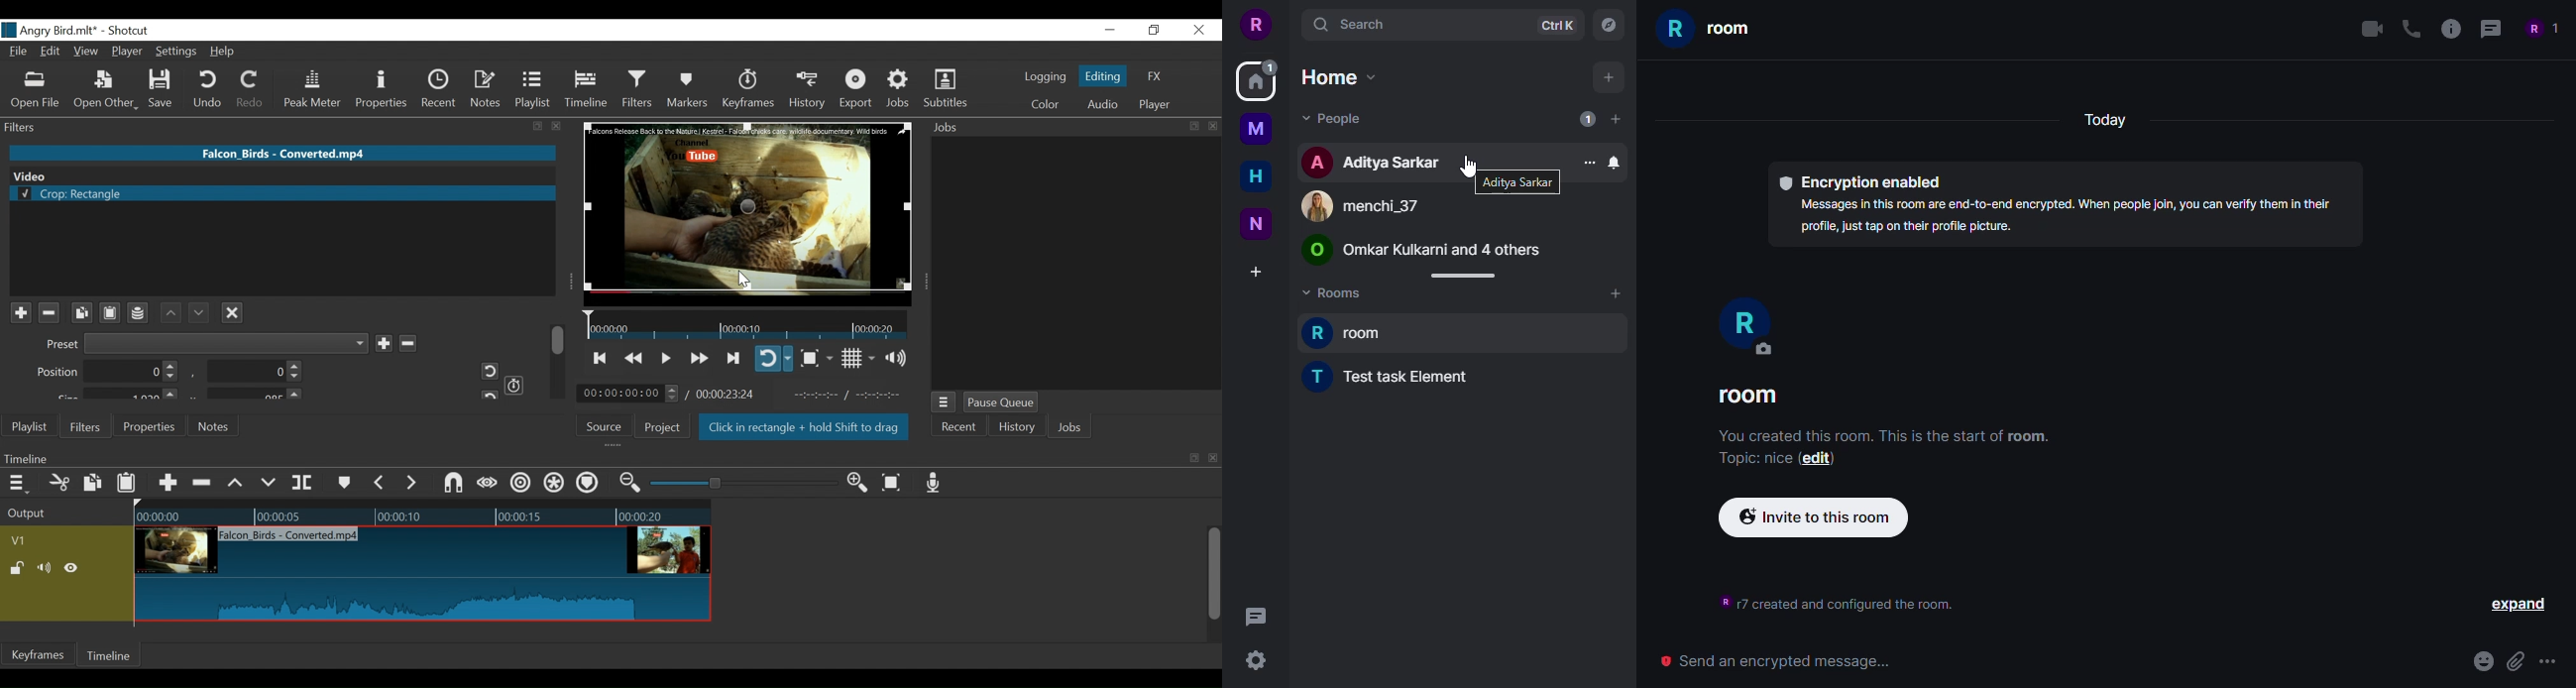 The image size is (2576, 700). I want to click on ctrl K, so click(1556, 25).